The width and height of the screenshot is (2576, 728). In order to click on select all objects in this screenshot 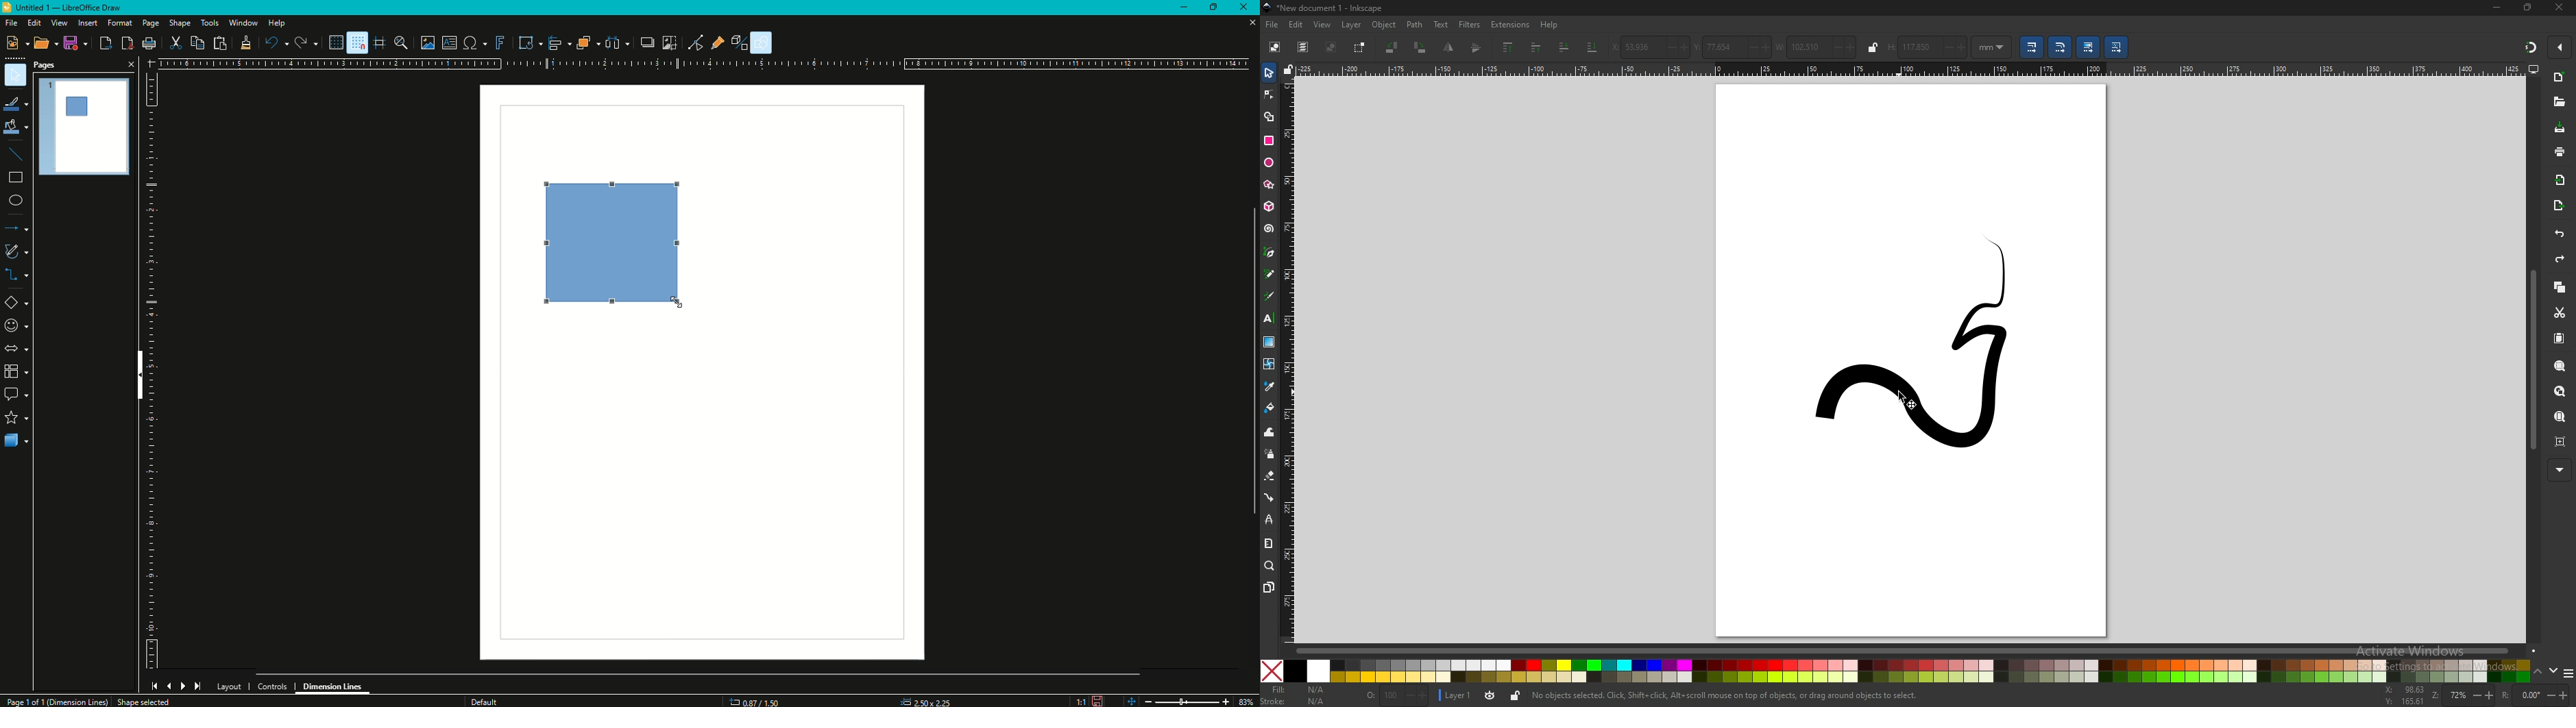, I will do `click(1275, 46)`.